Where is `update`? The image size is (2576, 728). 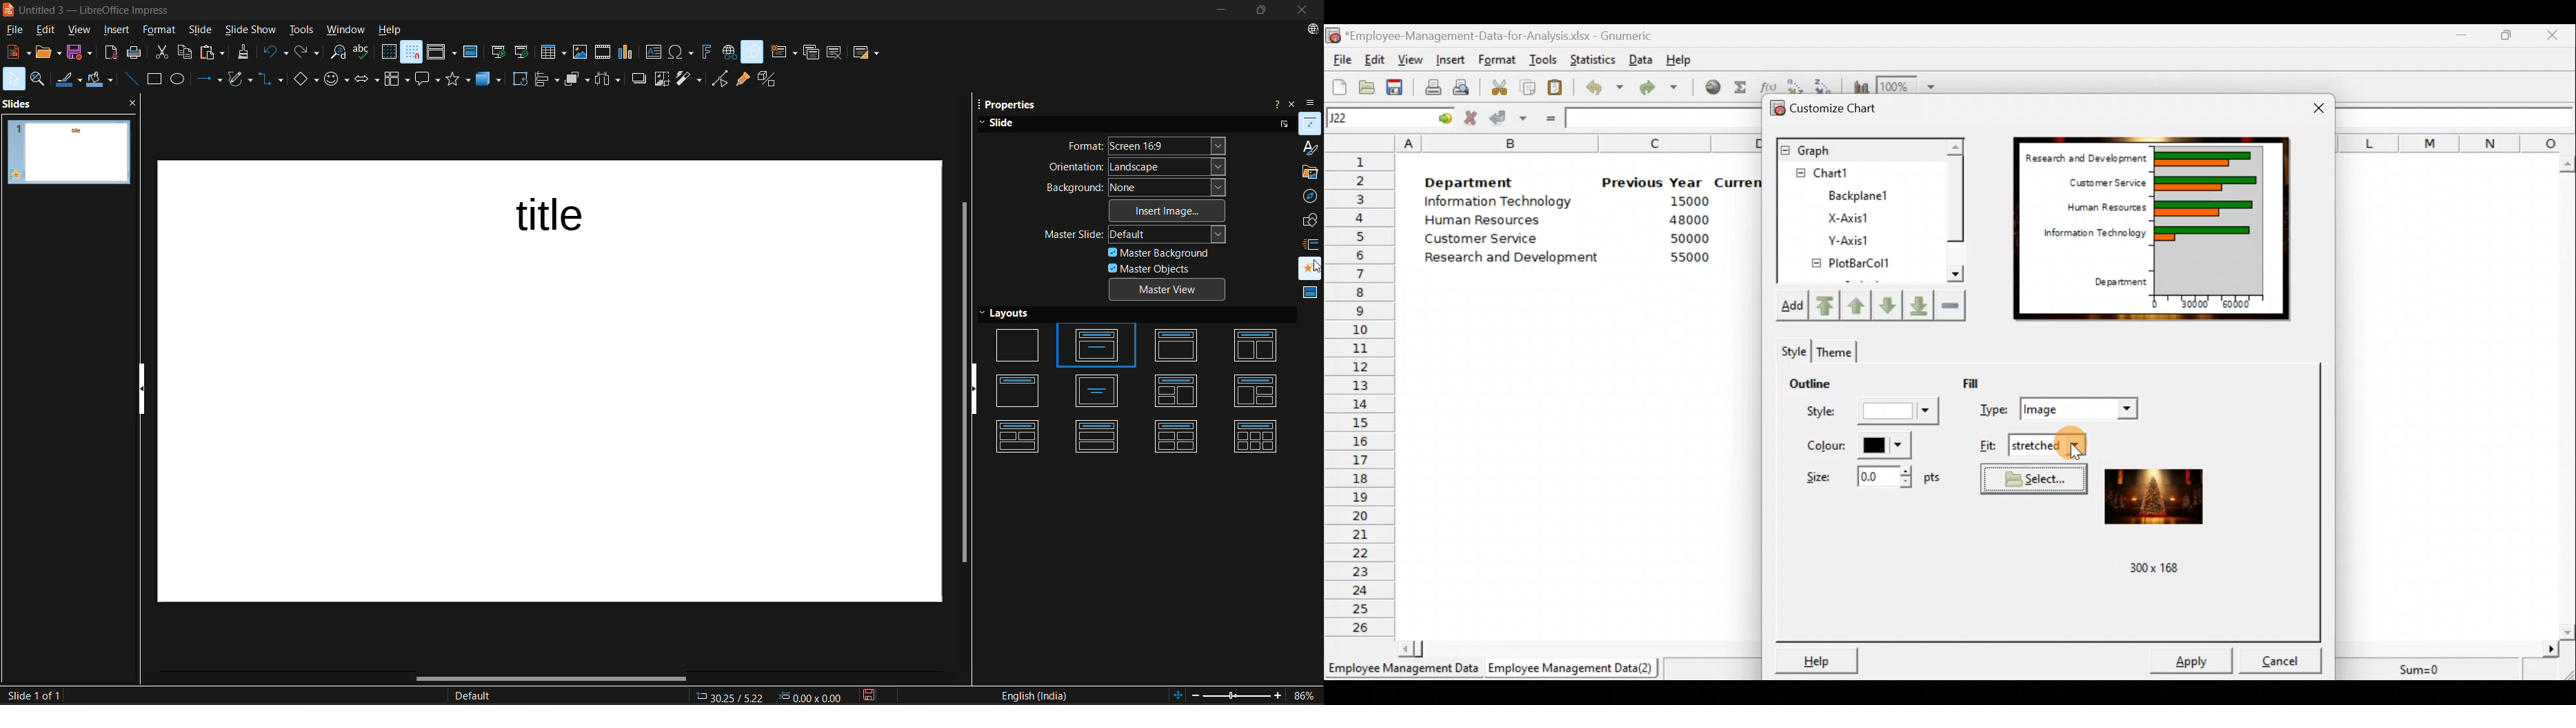 update is located at coordinates (1315, 31).